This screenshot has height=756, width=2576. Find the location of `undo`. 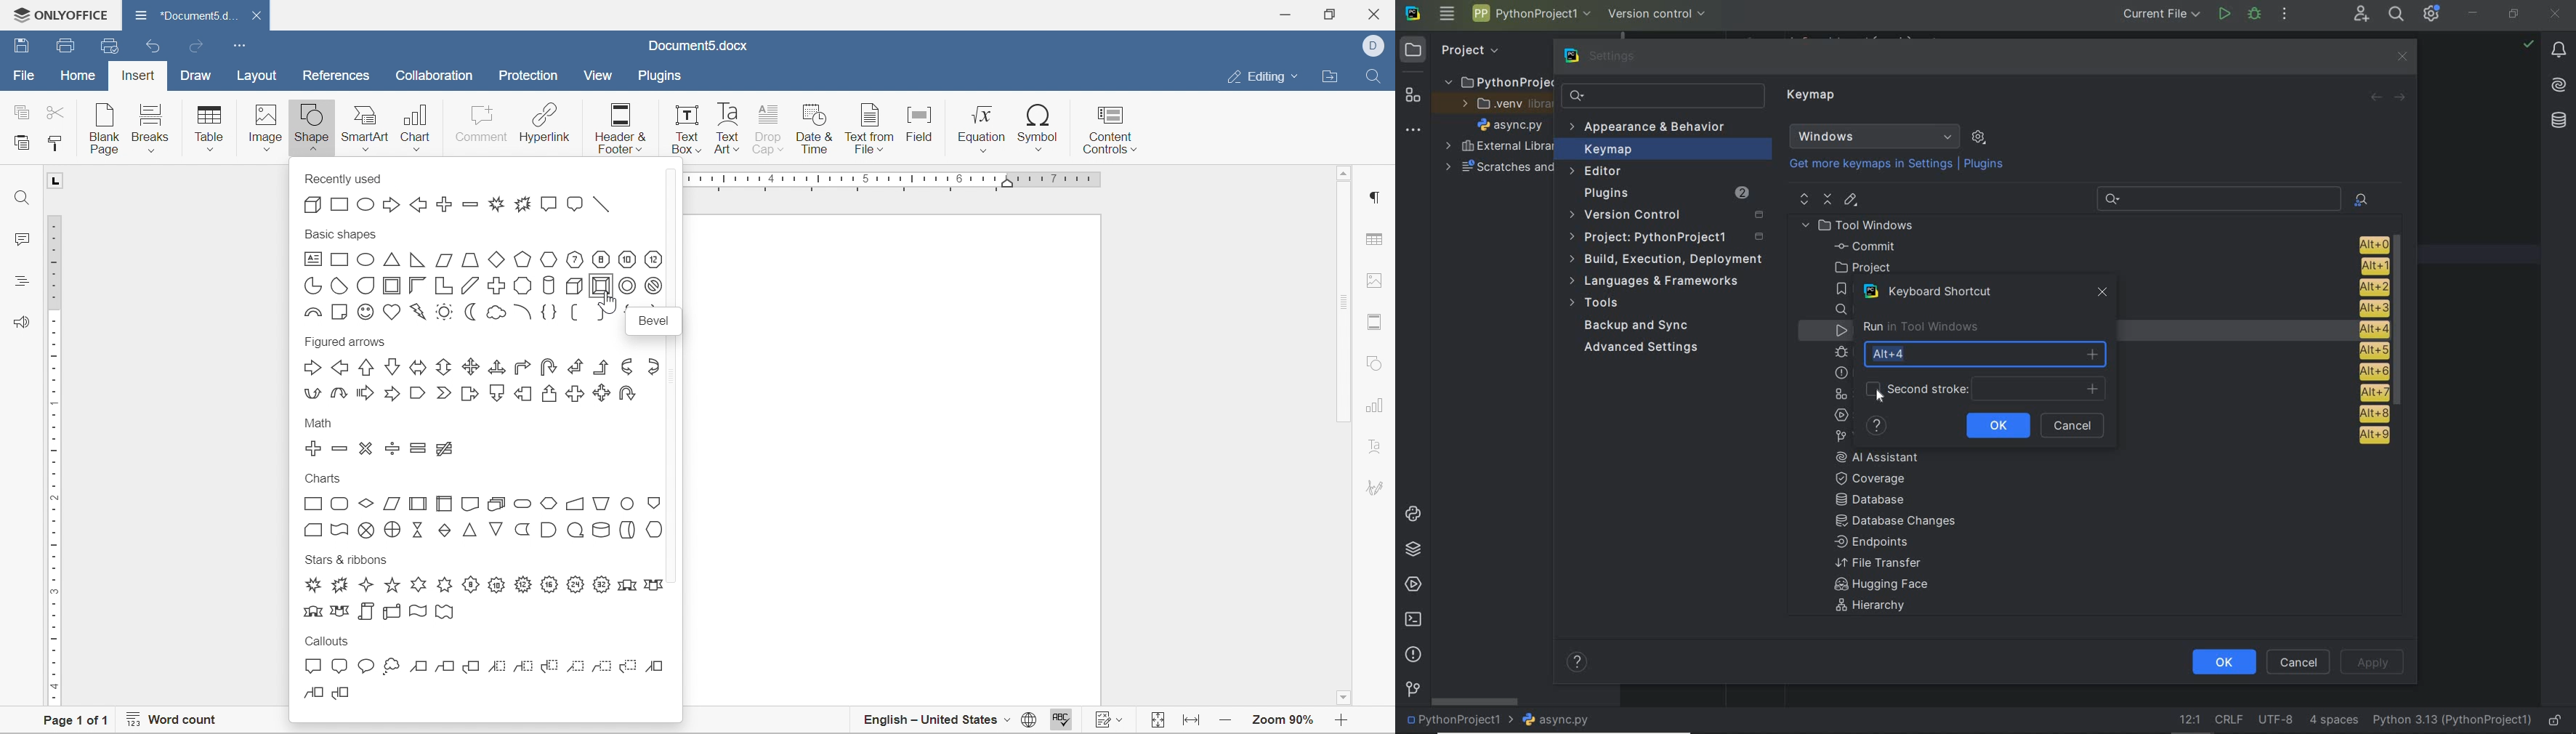

undo is located at coordinates (153, 47).